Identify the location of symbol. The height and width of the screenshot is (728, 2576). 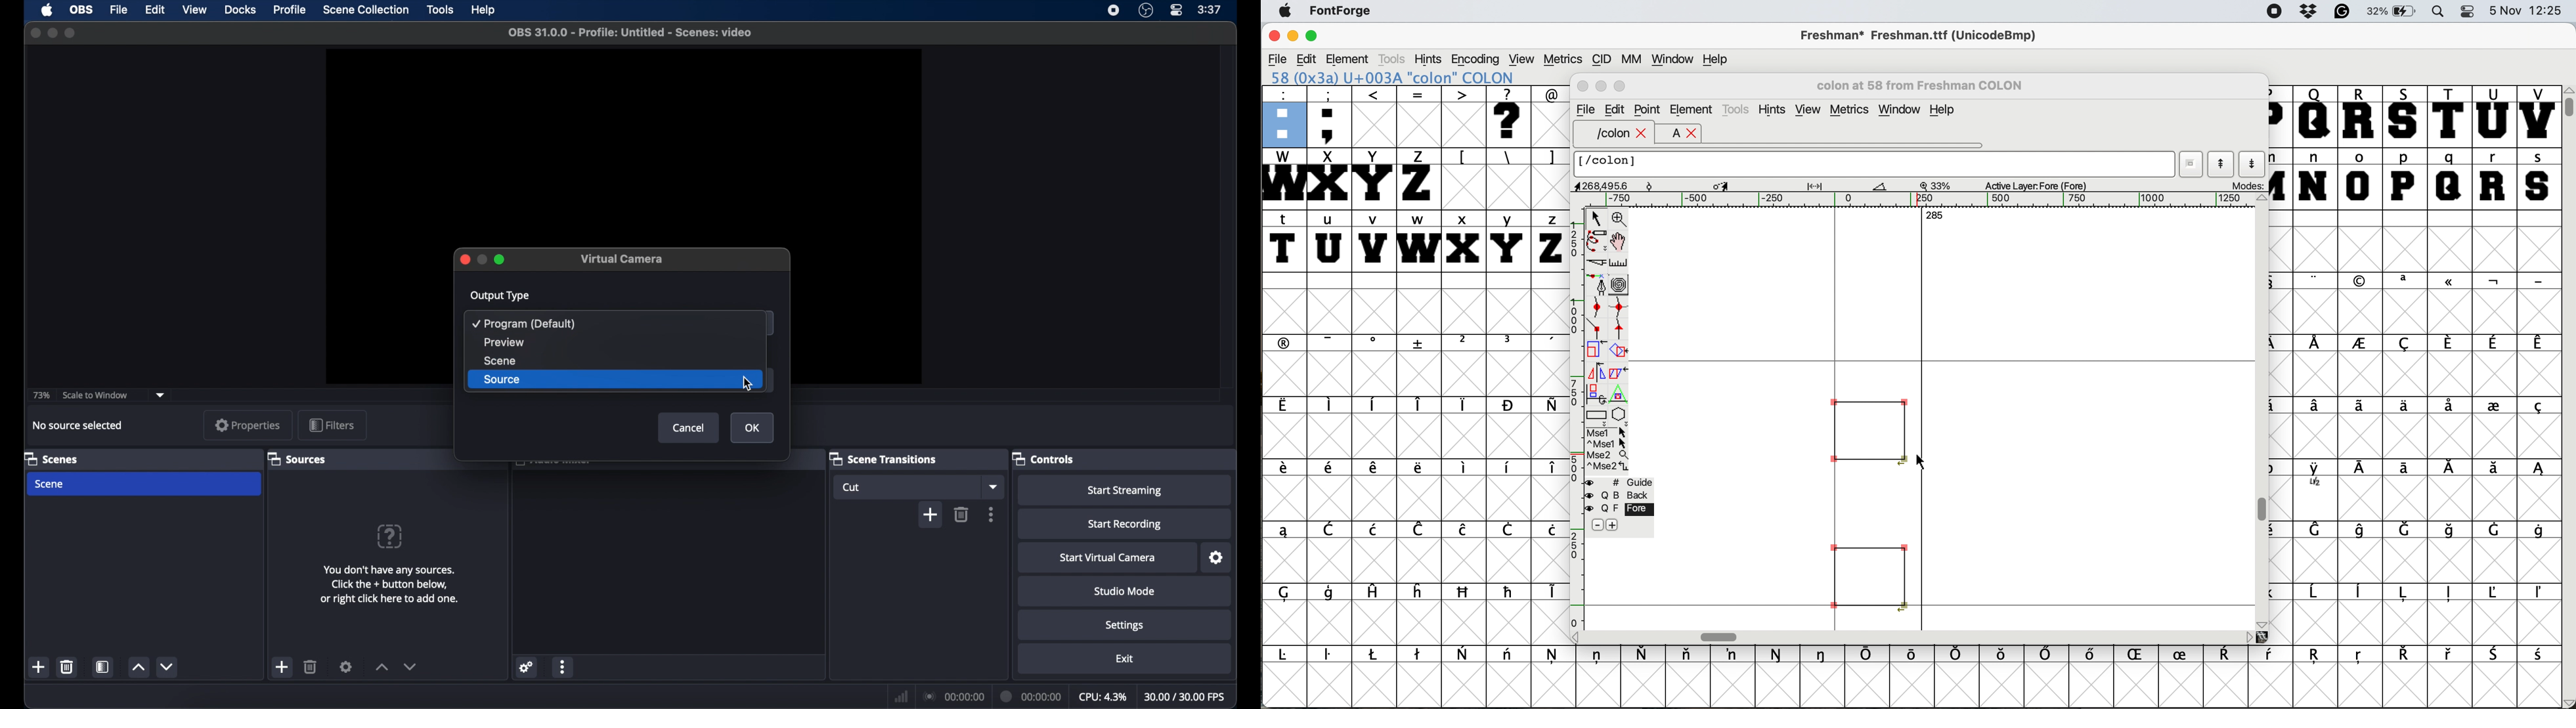
(1735, 654).